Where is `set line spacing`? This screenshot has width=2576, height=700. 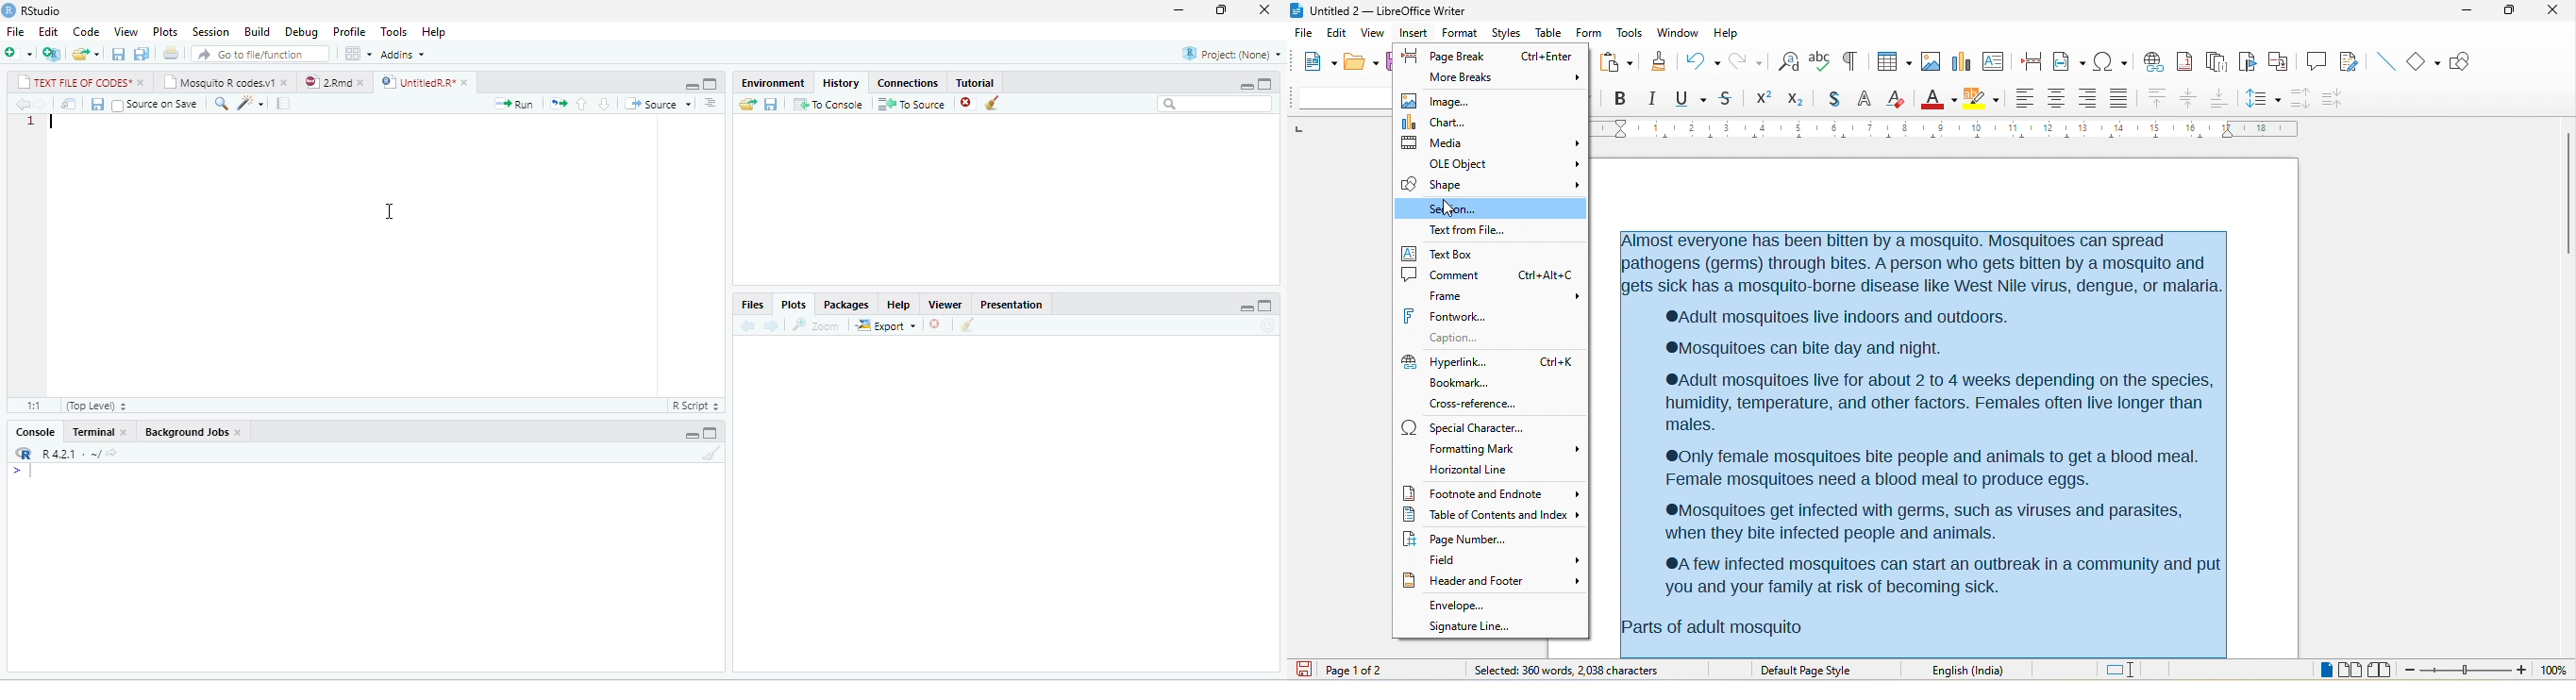
set line spacing is located at coordinates (2263, 100).